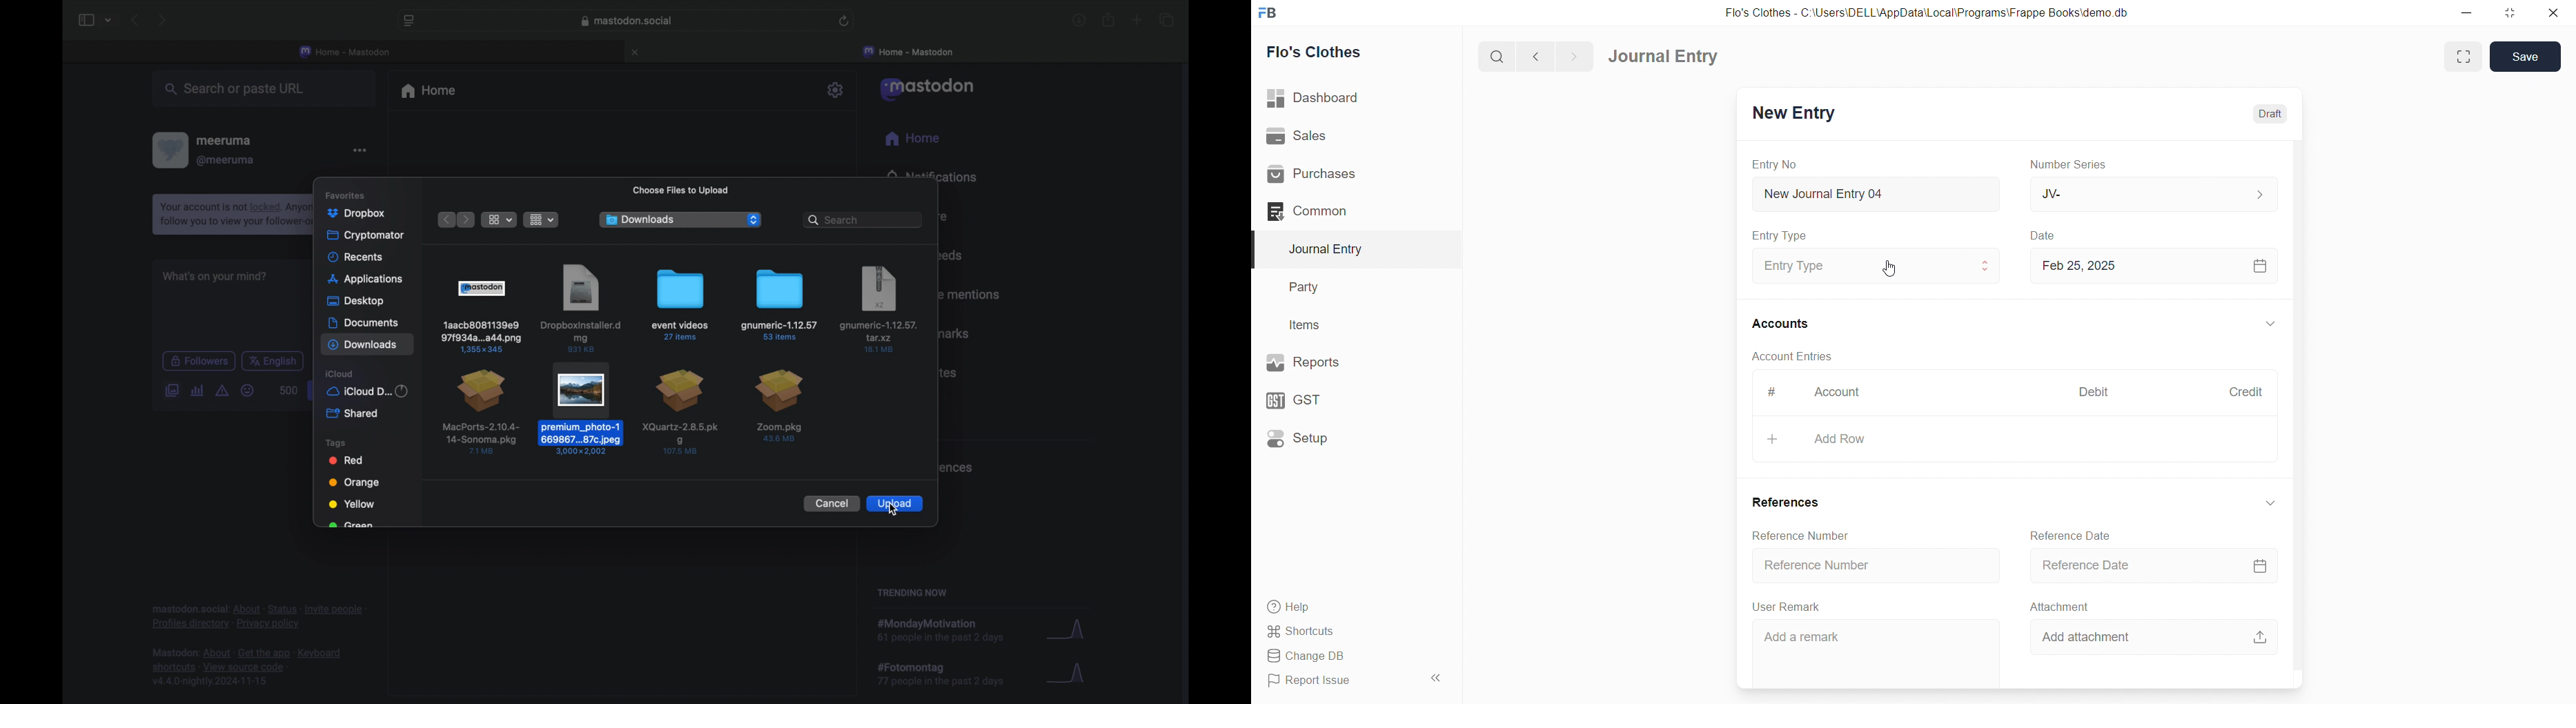 This screenshot has height=728, width=2576. Describe the element at coordinates (1344, 211) in the screenshot. I see `Common` at that location.